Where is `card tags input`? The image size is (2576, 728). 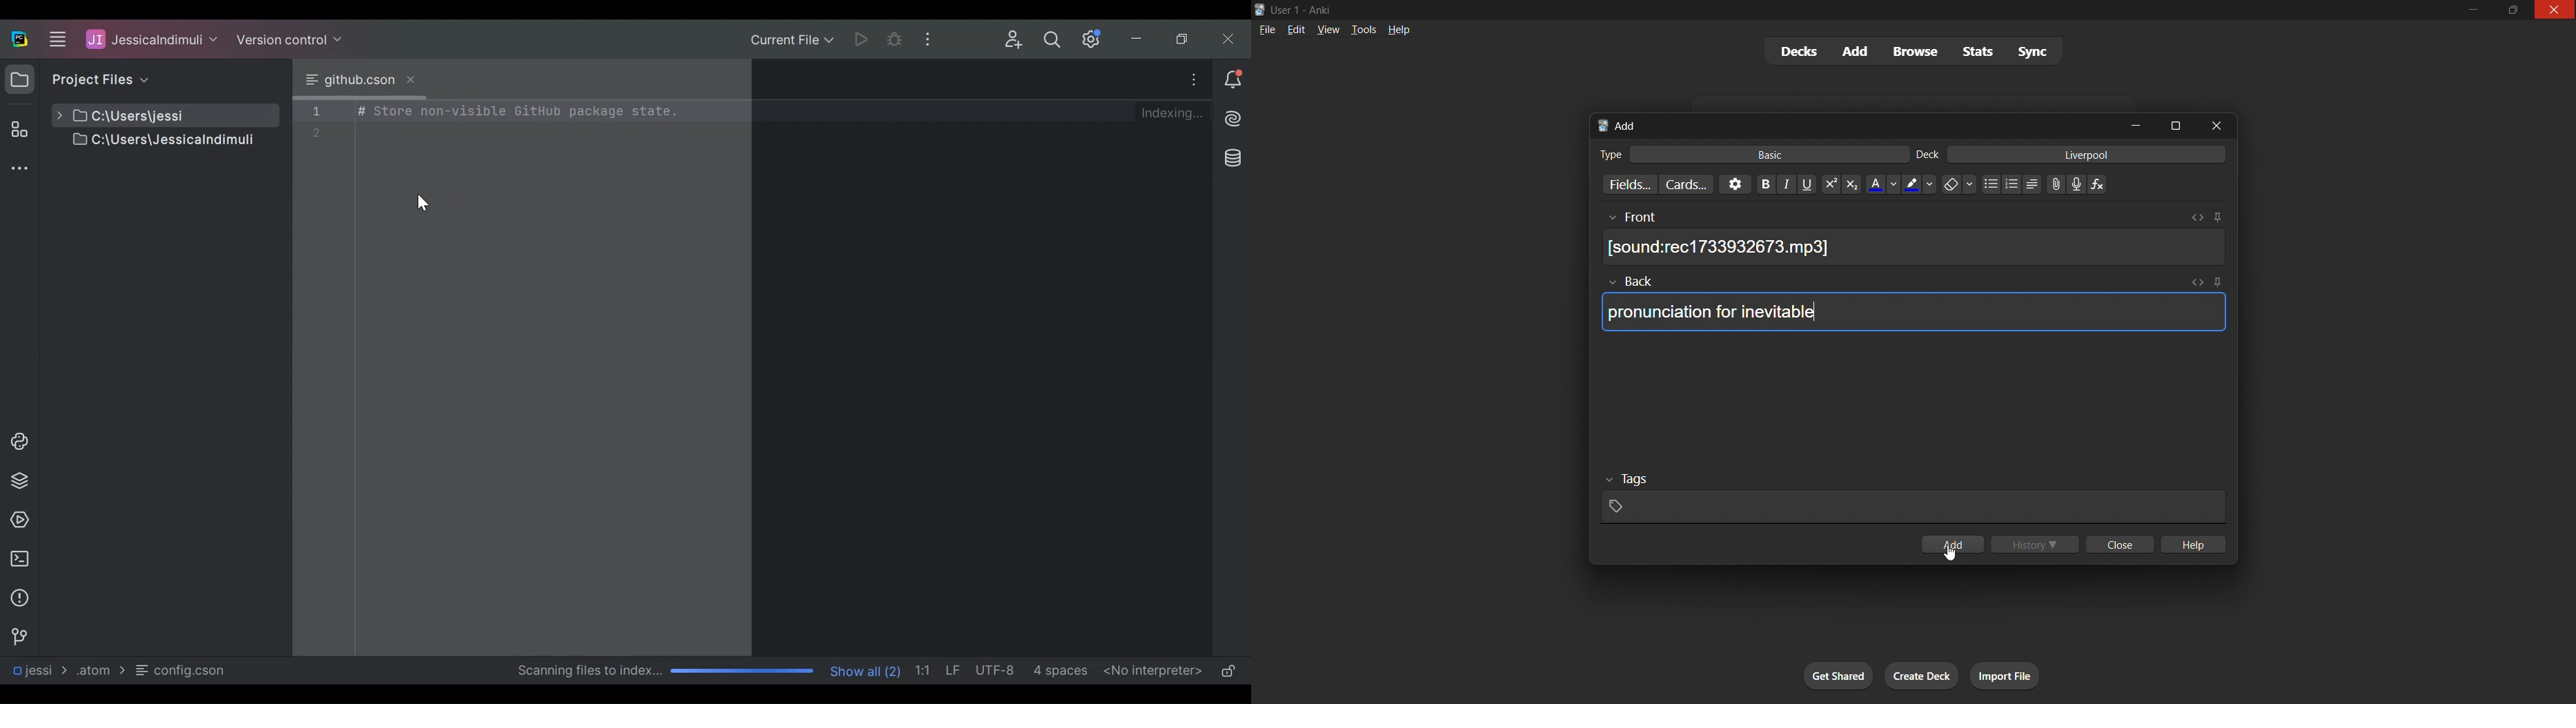
card tags input is located at coordinates (1910, 498).